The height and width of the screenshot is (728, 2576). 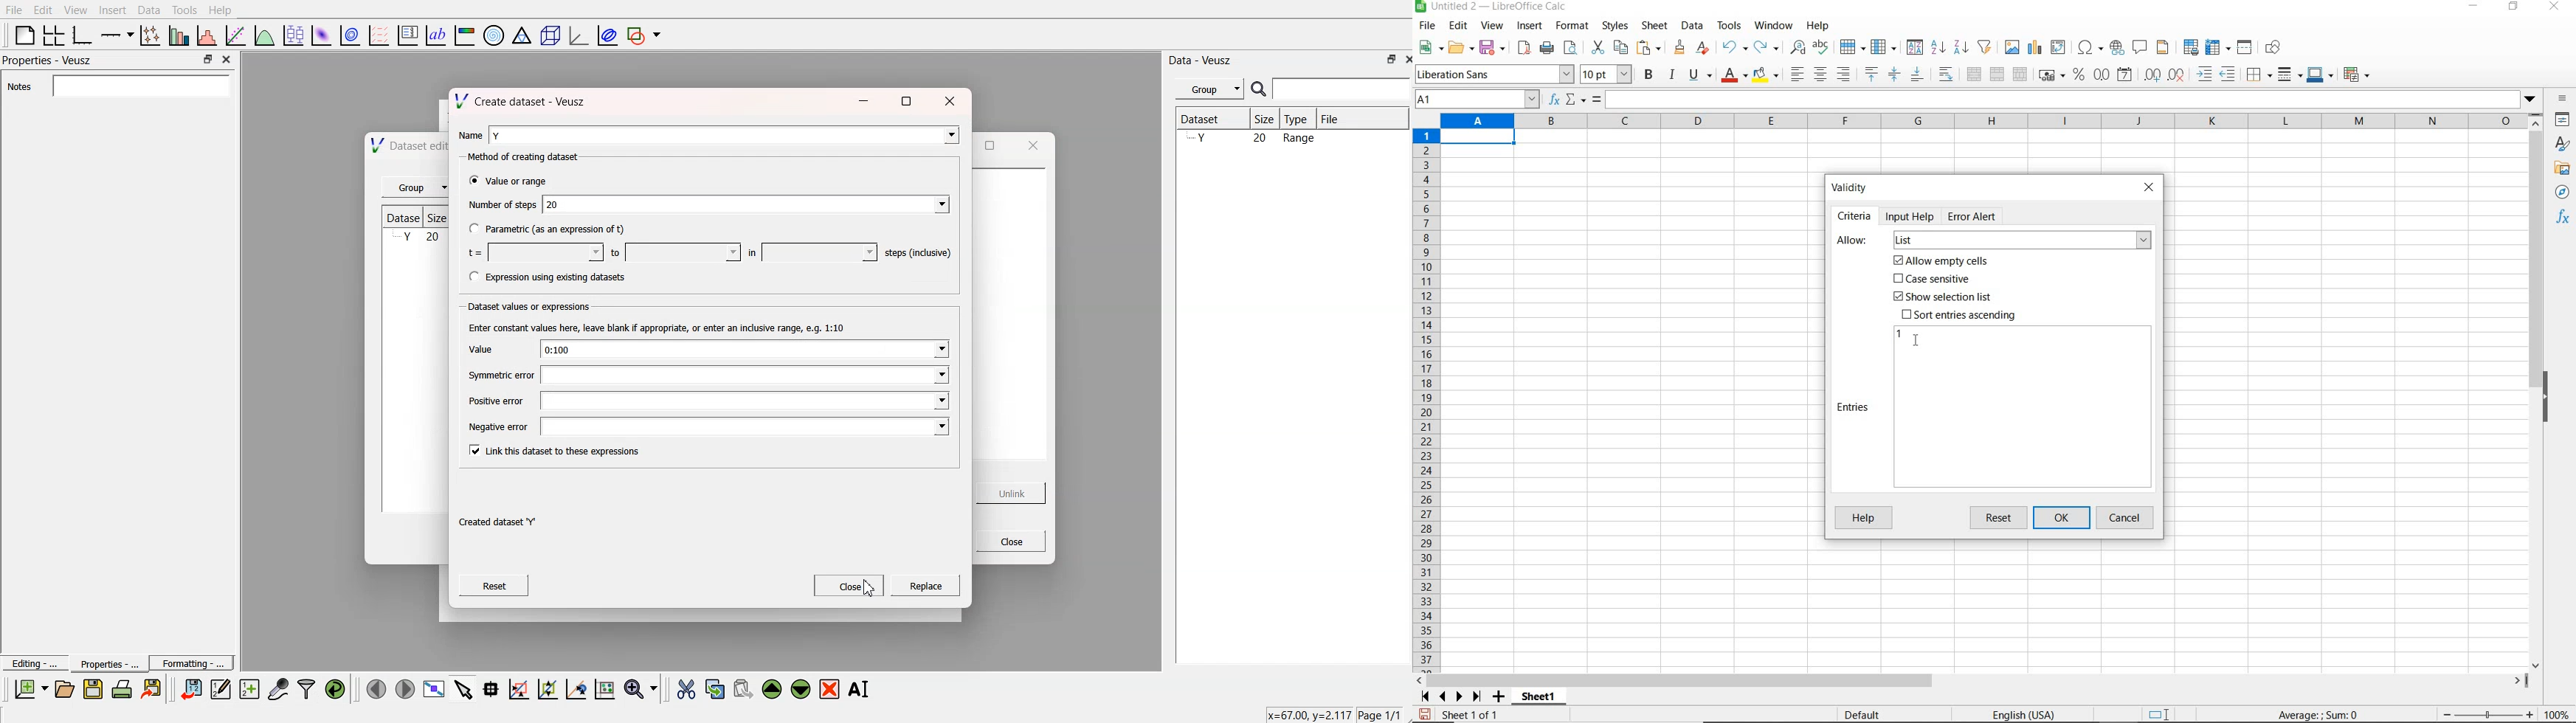 I want to click on edit, so click(x=1459, y=28).